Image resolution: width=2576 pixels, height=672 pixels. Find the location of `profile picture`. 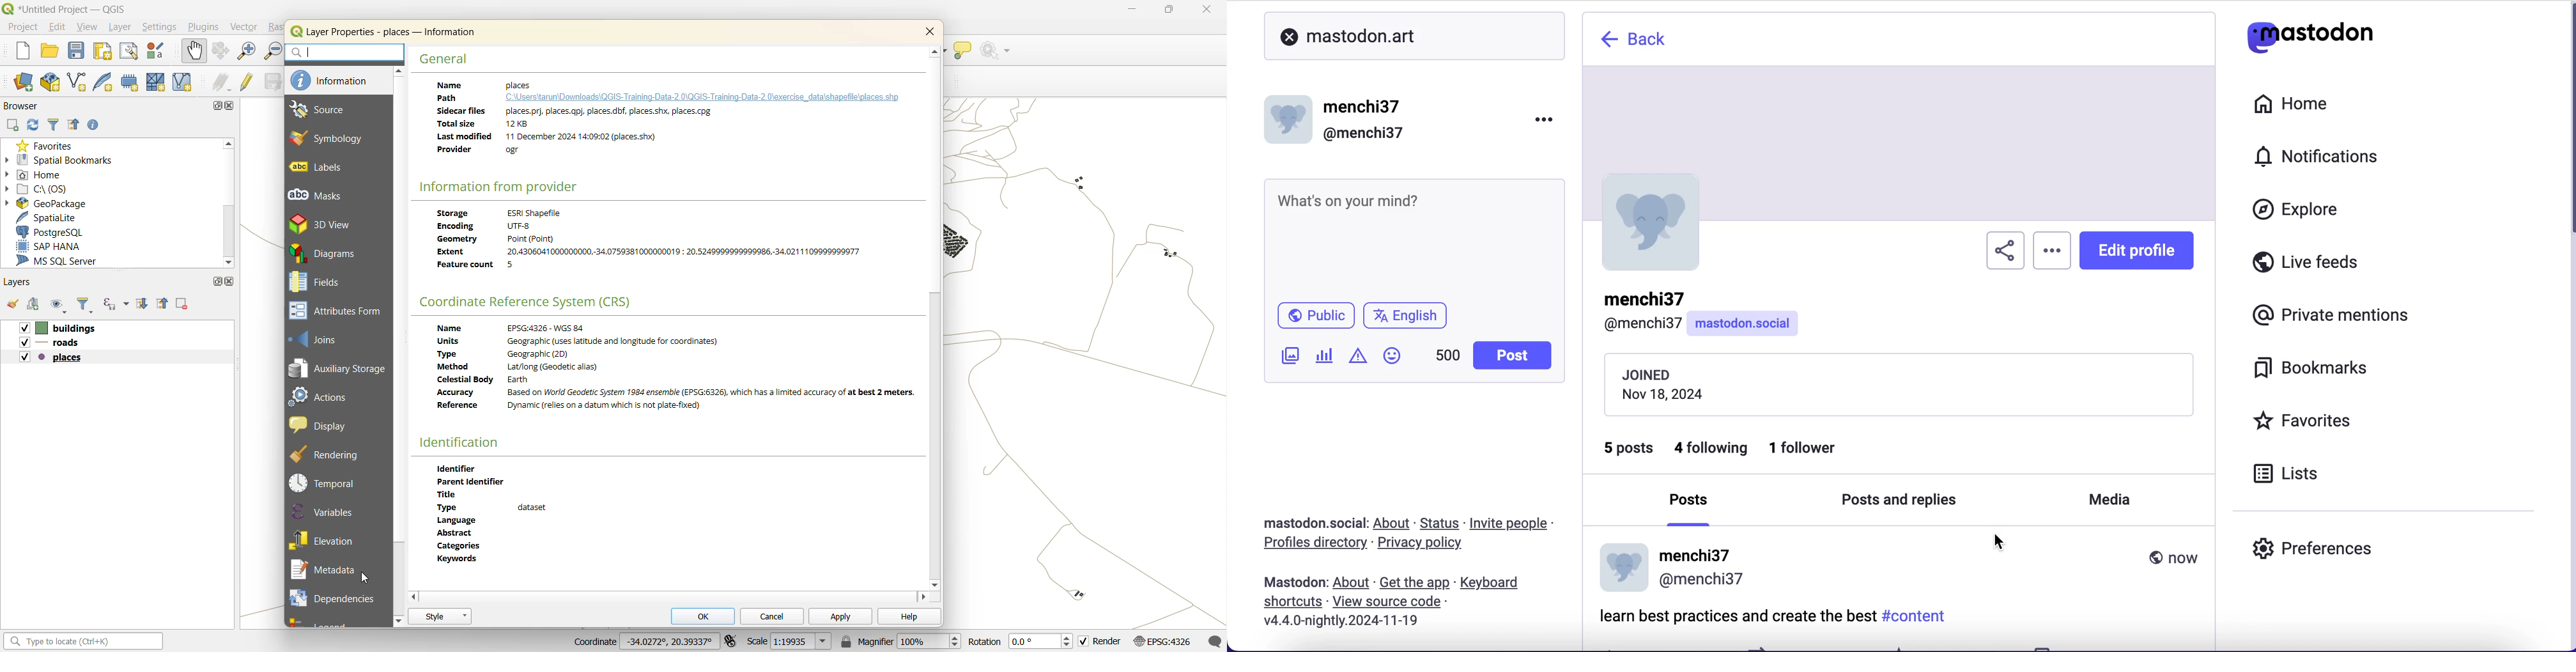

profile picture is located at coordinates (1624, 567).